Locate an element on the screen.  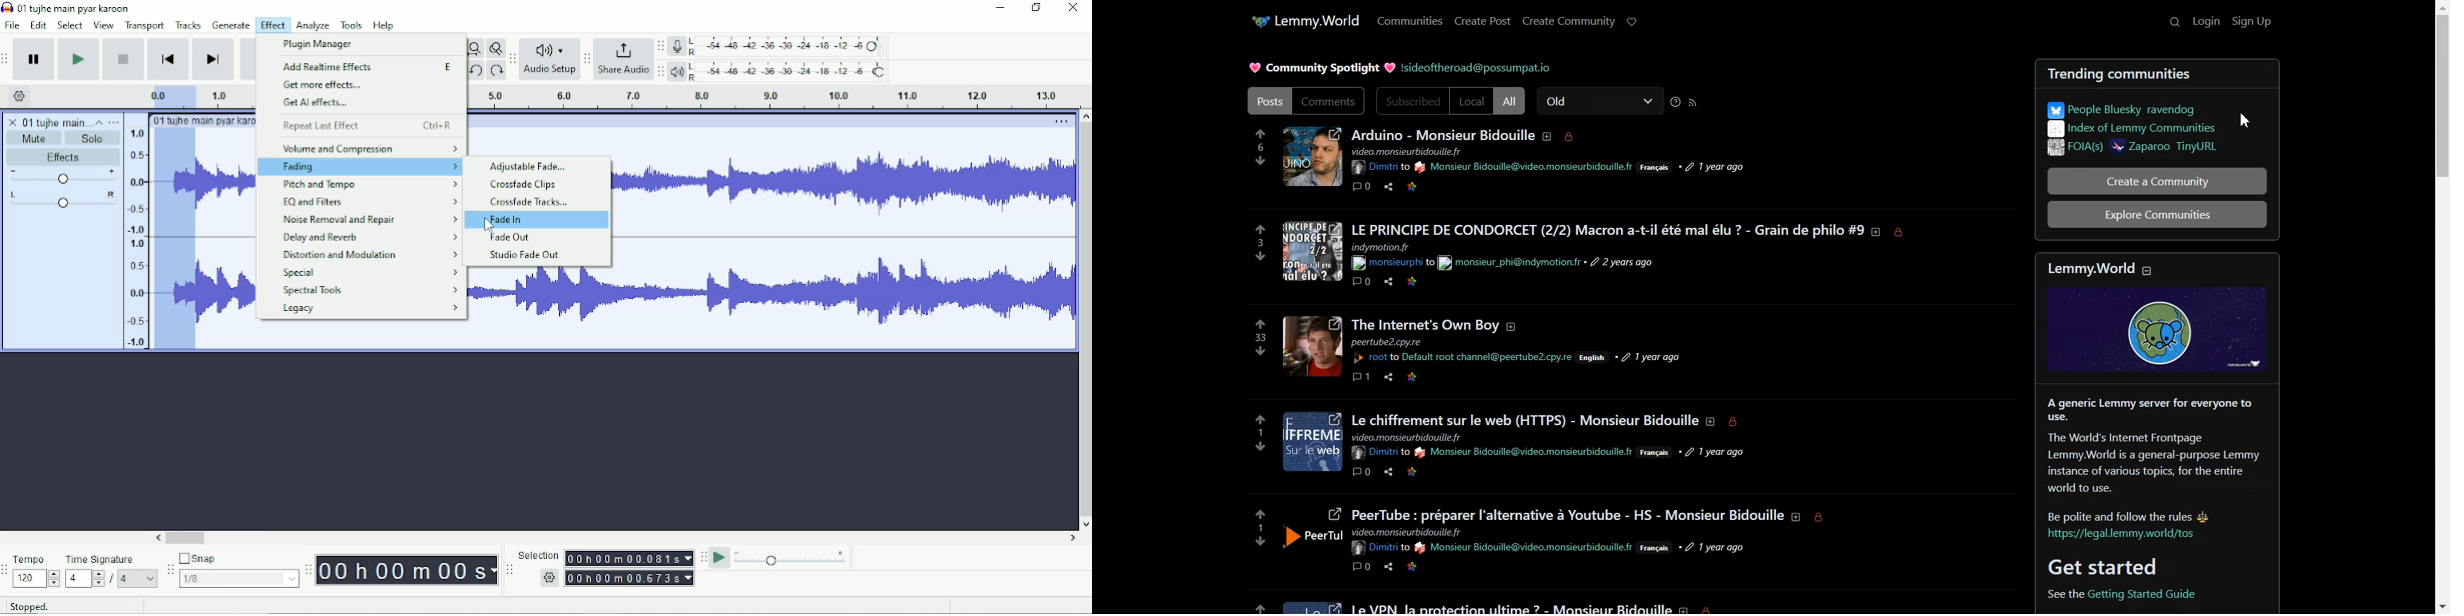
copy is located at coordinates (1465, 284).